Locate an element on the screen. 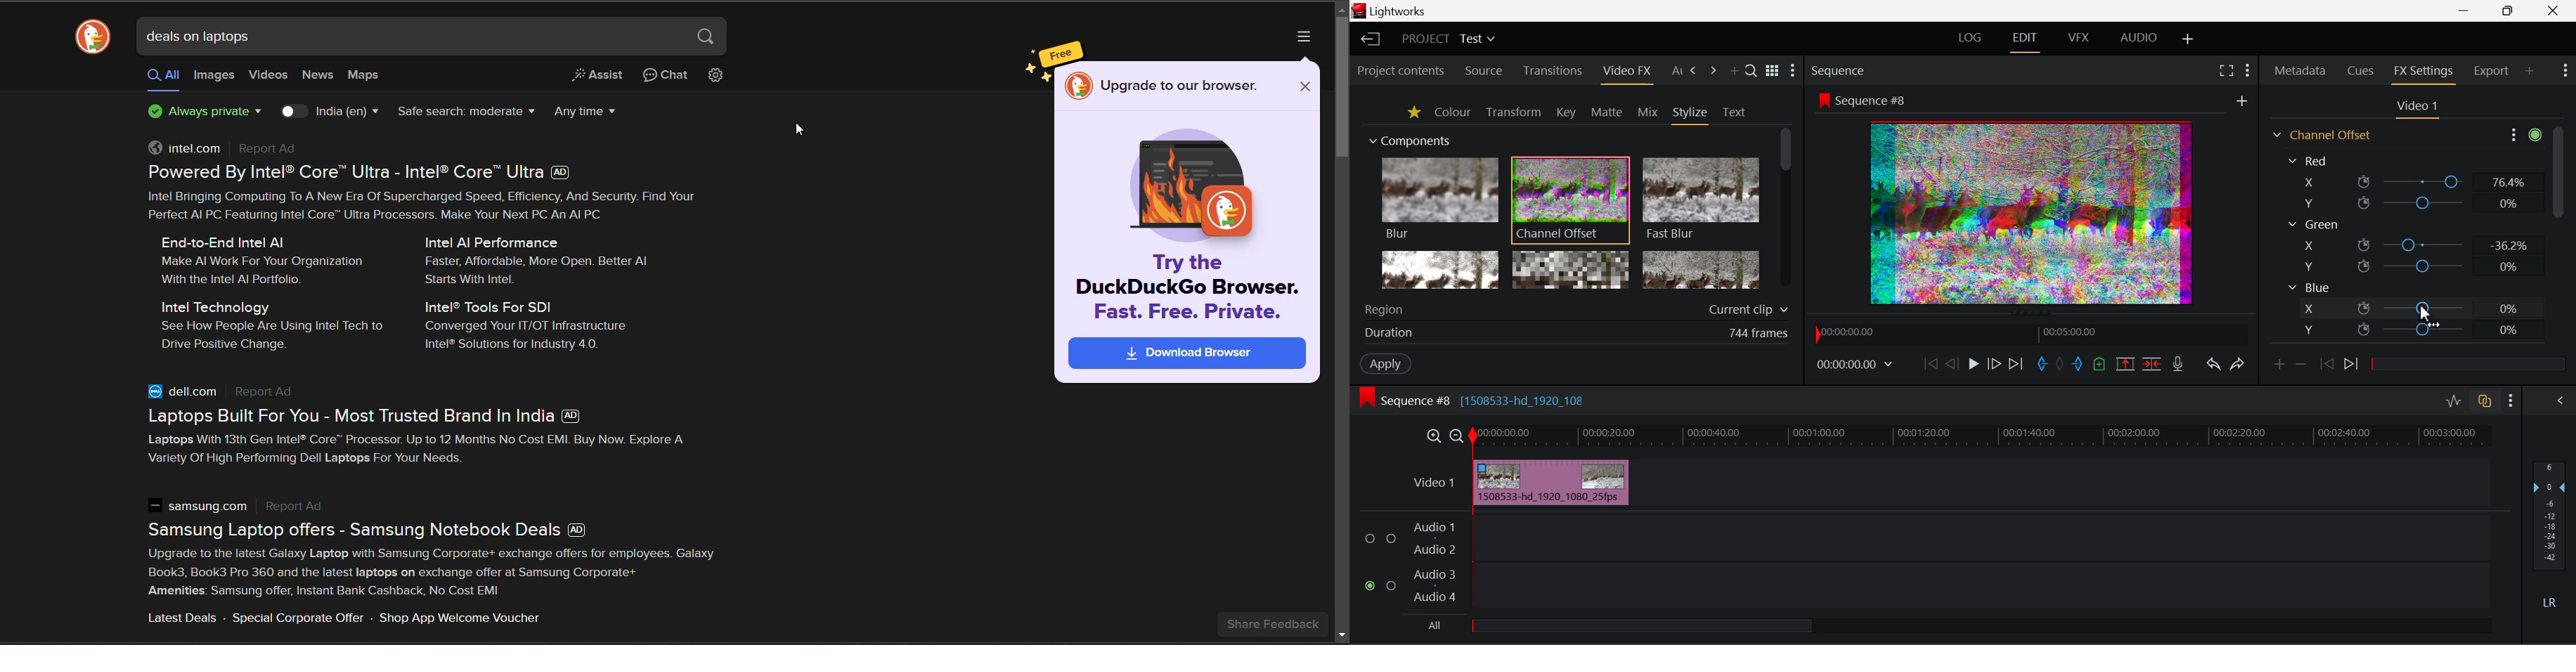 The width and height of the screenshot is (2576, 672). Green X is located at coordinates (2412, 244).